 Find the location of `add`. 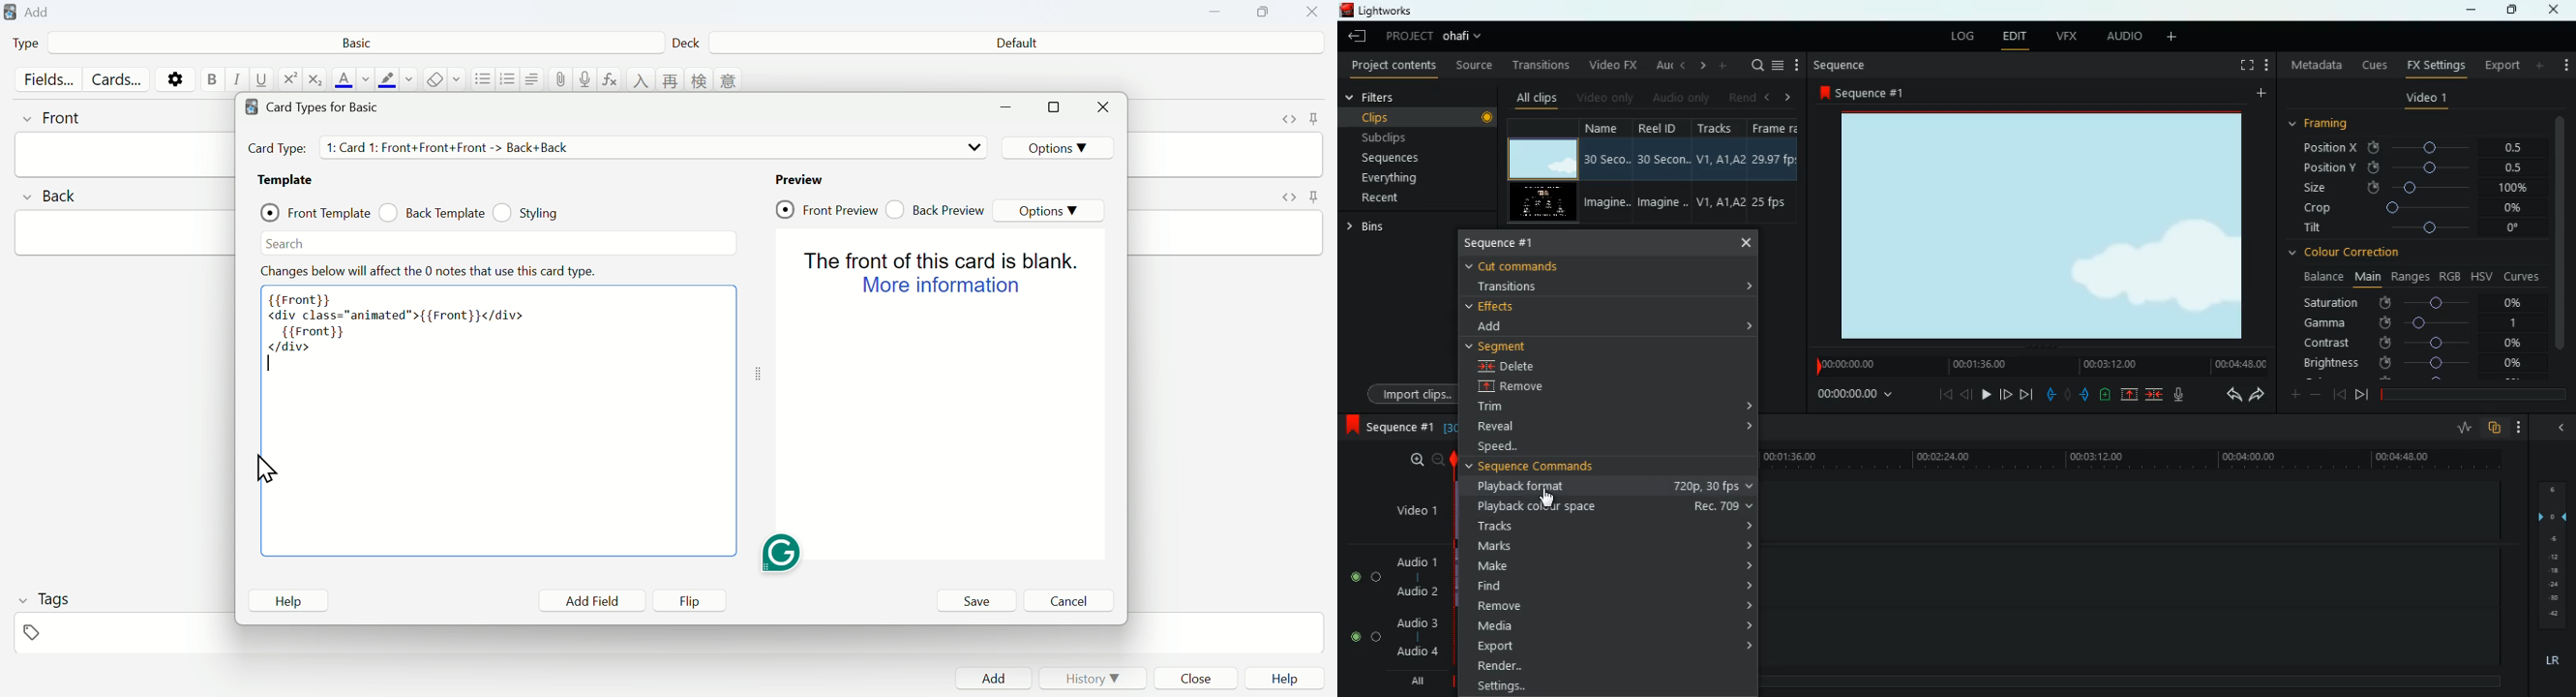

add is located at coordinates (2542, 65).